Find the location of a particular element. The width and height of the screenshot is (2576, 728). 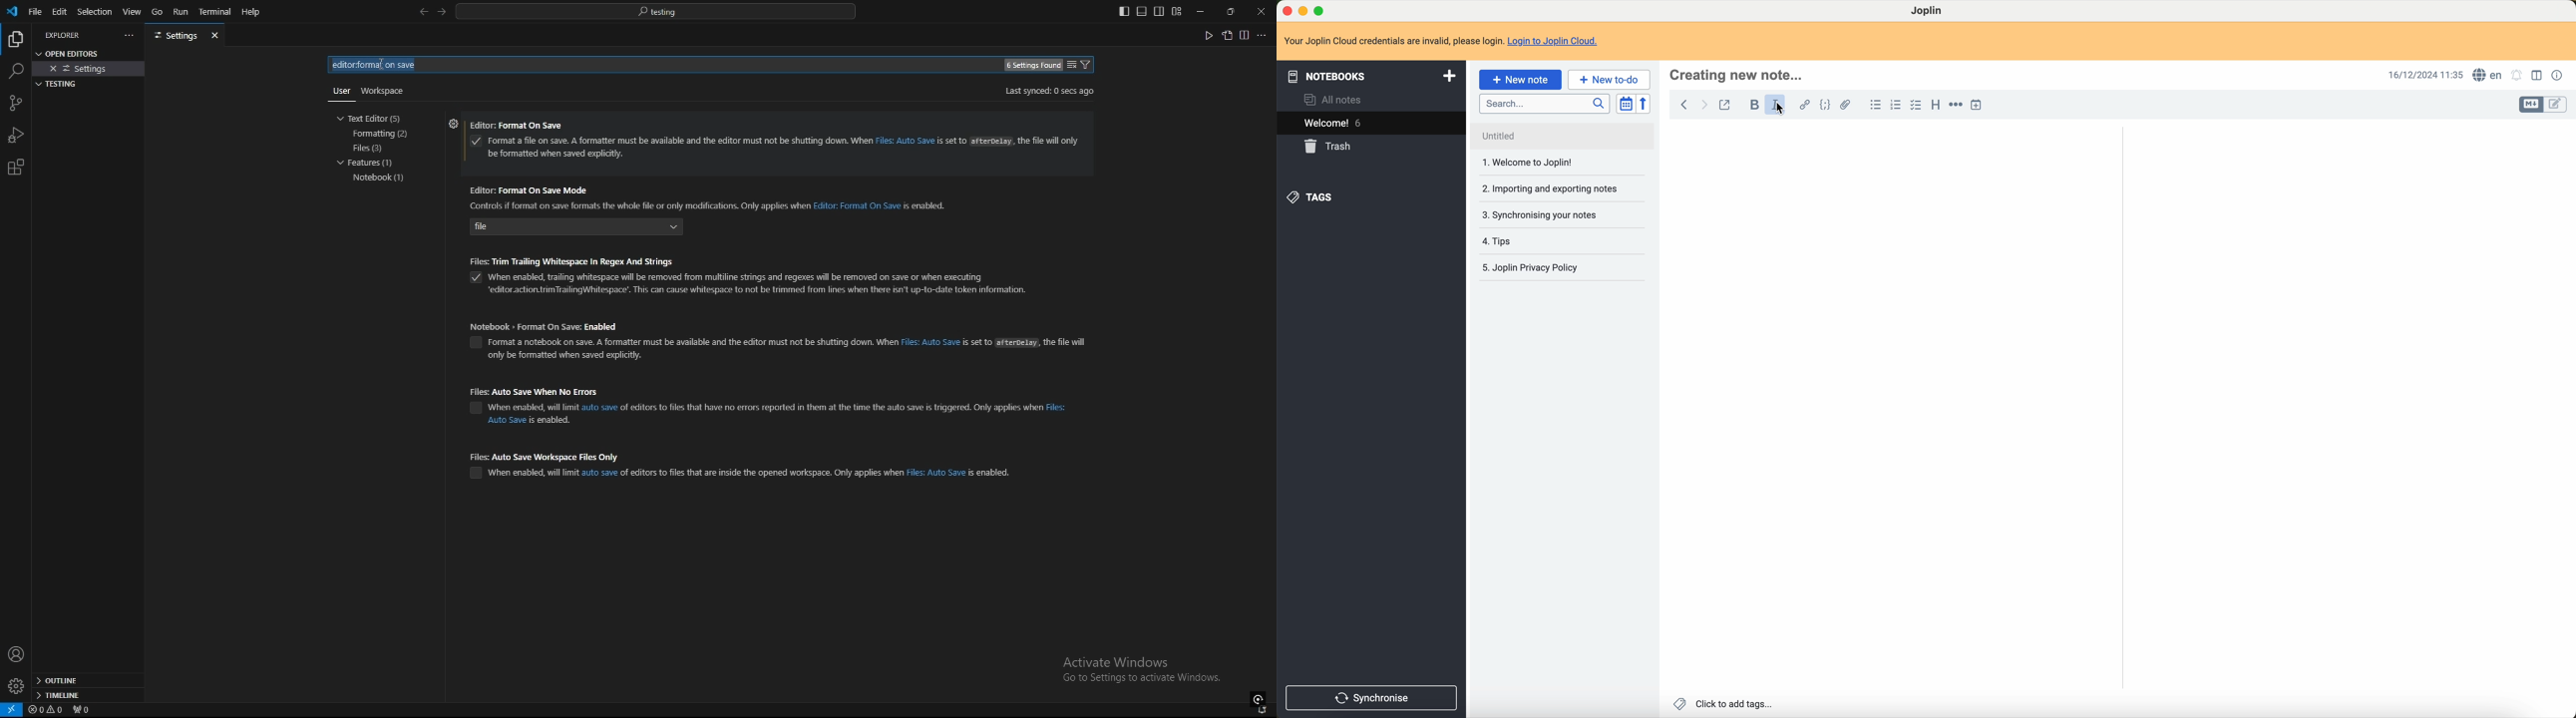

selection is located at coordinates (94, 12).